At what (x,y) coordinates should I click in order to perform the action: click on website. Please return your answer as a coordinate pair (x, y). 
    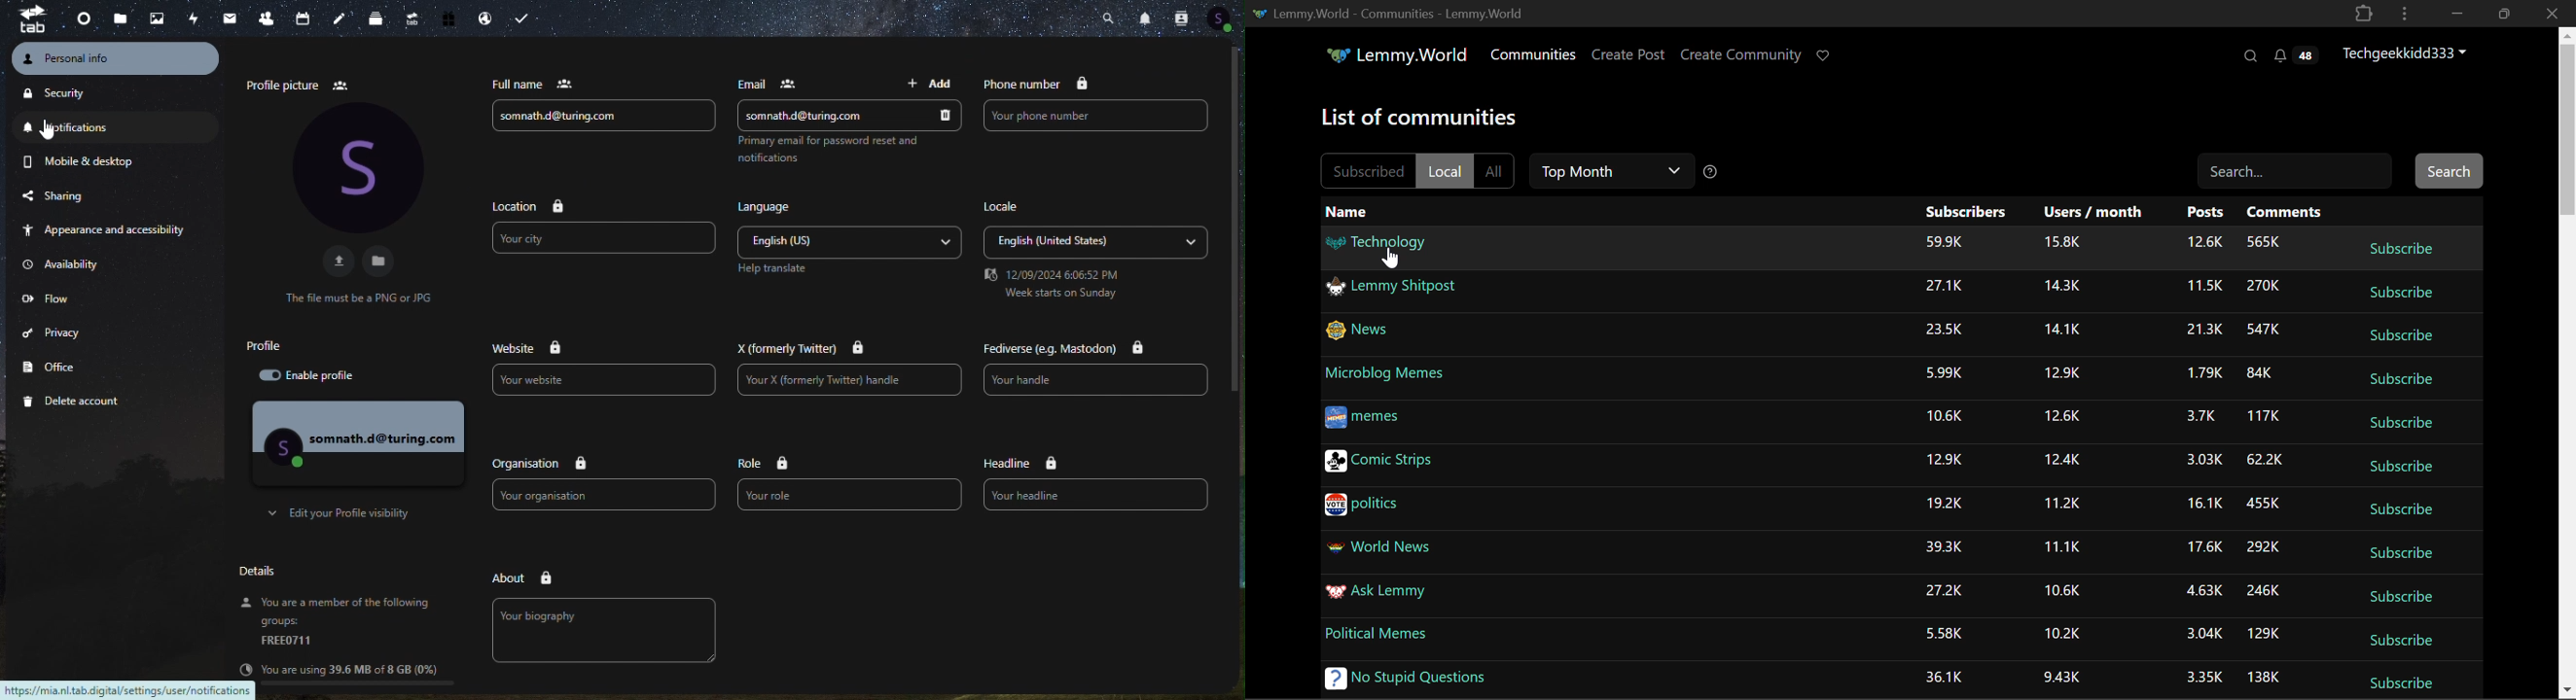
    Looking at the image, I should click on (530, 346).